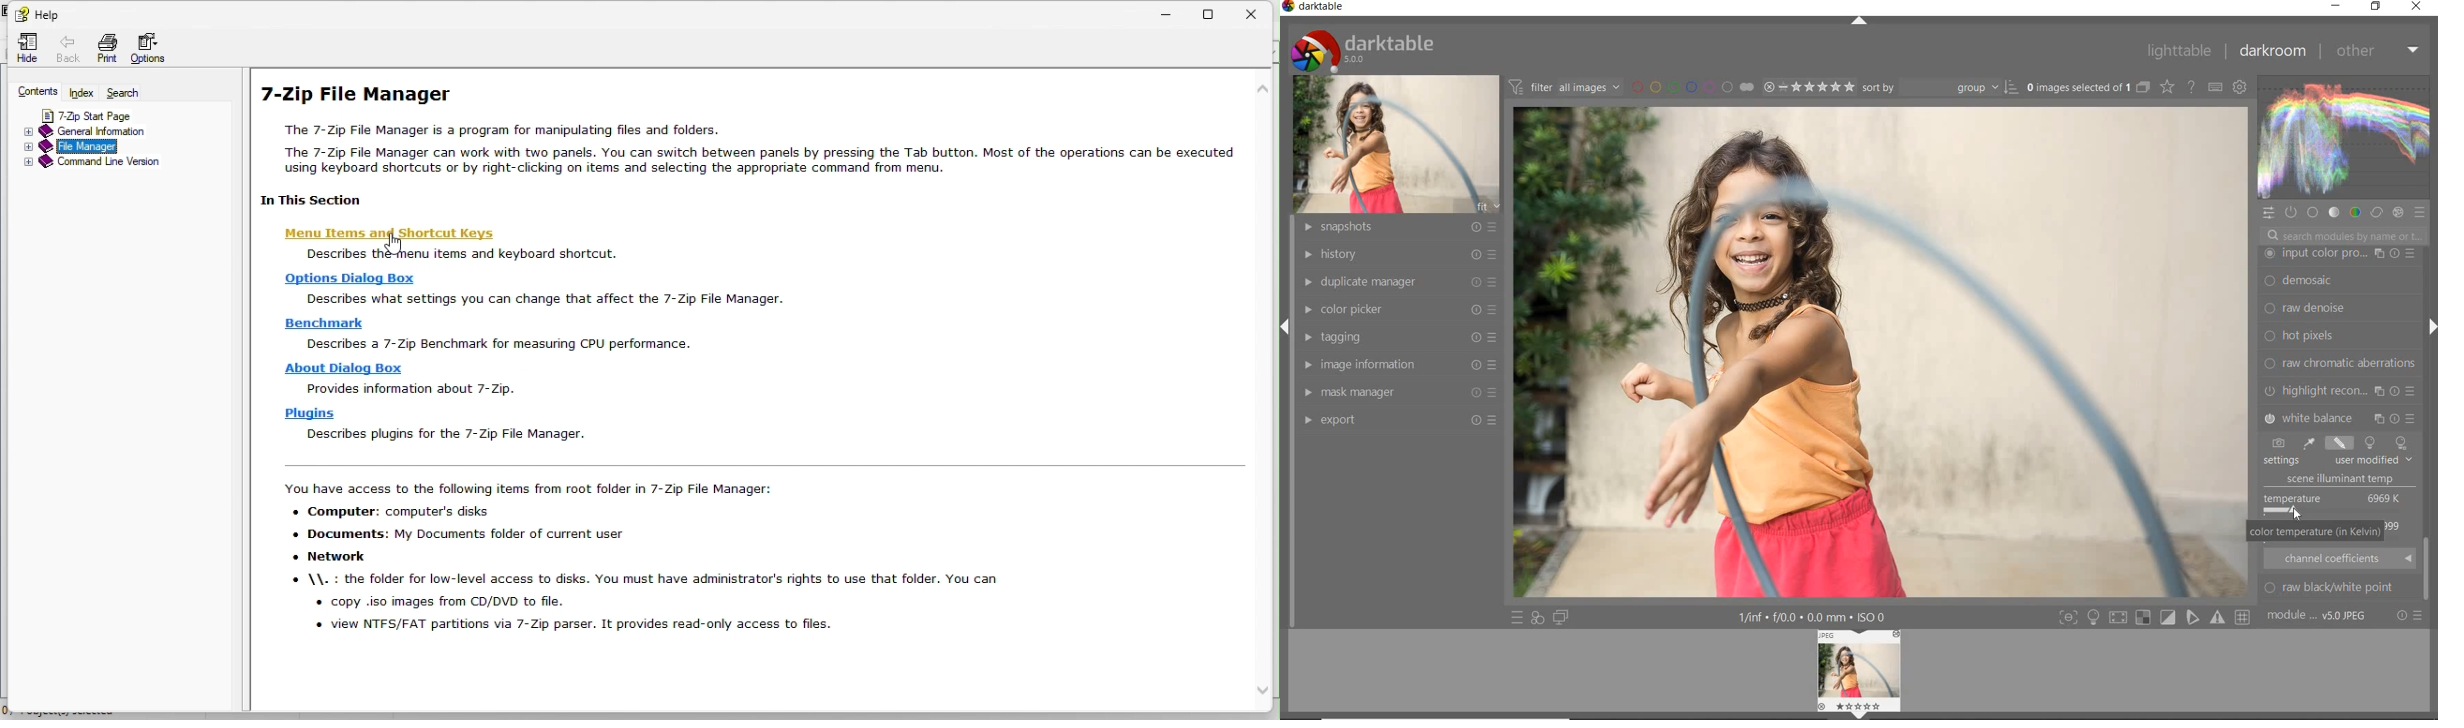 The width and height of the screenshot is (2464, 728). Describe the element at coordinates (1403, 307) in the screenshot. I see `color picker` at that location.